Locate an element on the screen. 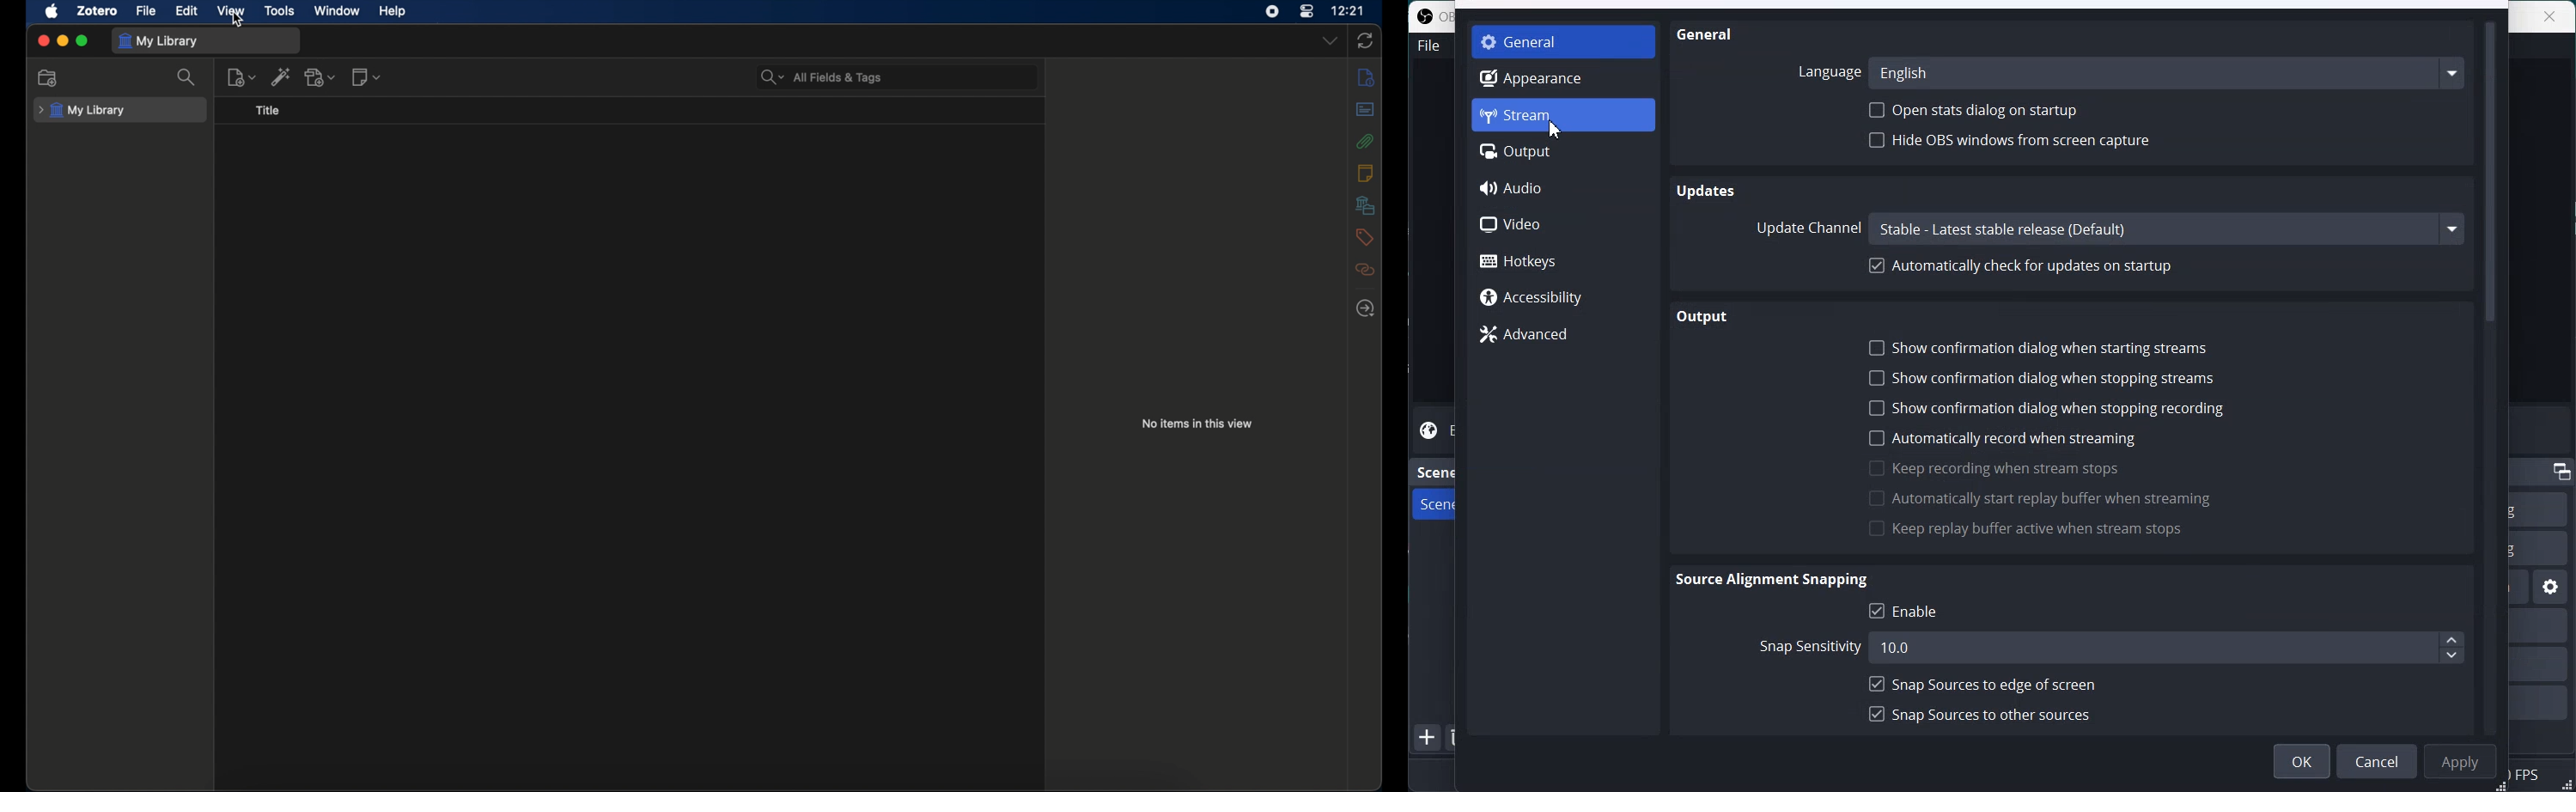 The image size is (2576, 812). Stream is located at coordinates (1563, 115).